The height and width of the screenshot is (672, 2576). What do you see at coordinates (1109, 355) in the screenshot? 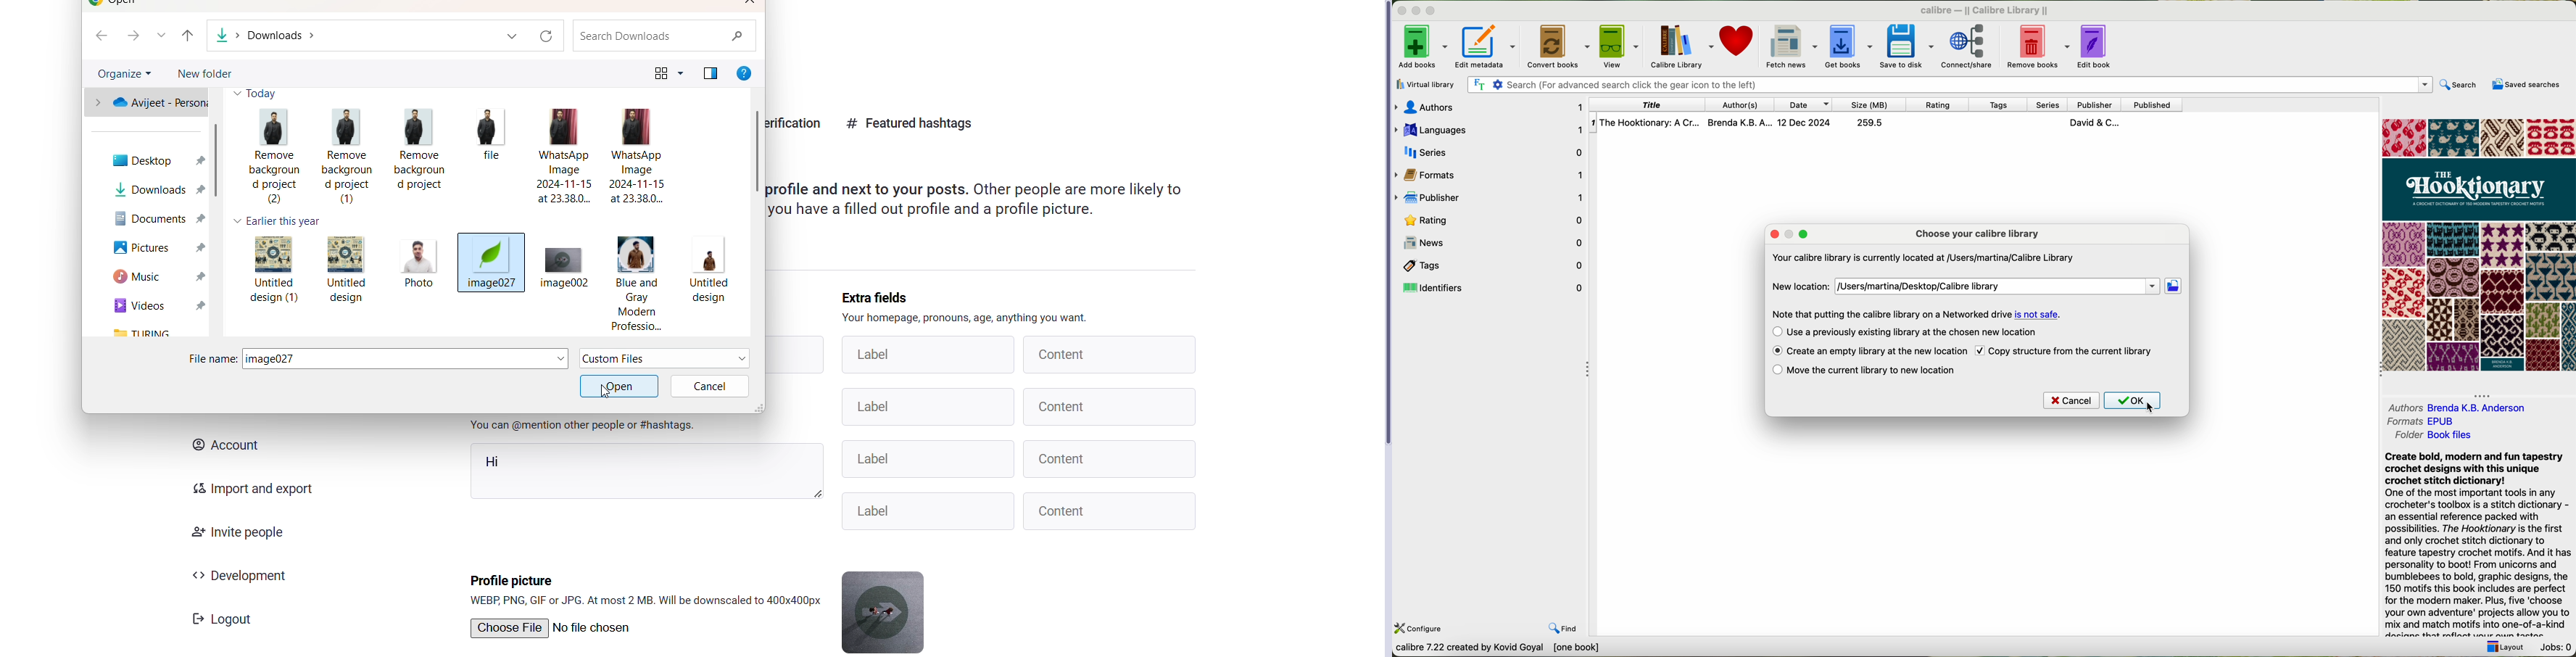
I see `content` at bounding box center [1109, 355].